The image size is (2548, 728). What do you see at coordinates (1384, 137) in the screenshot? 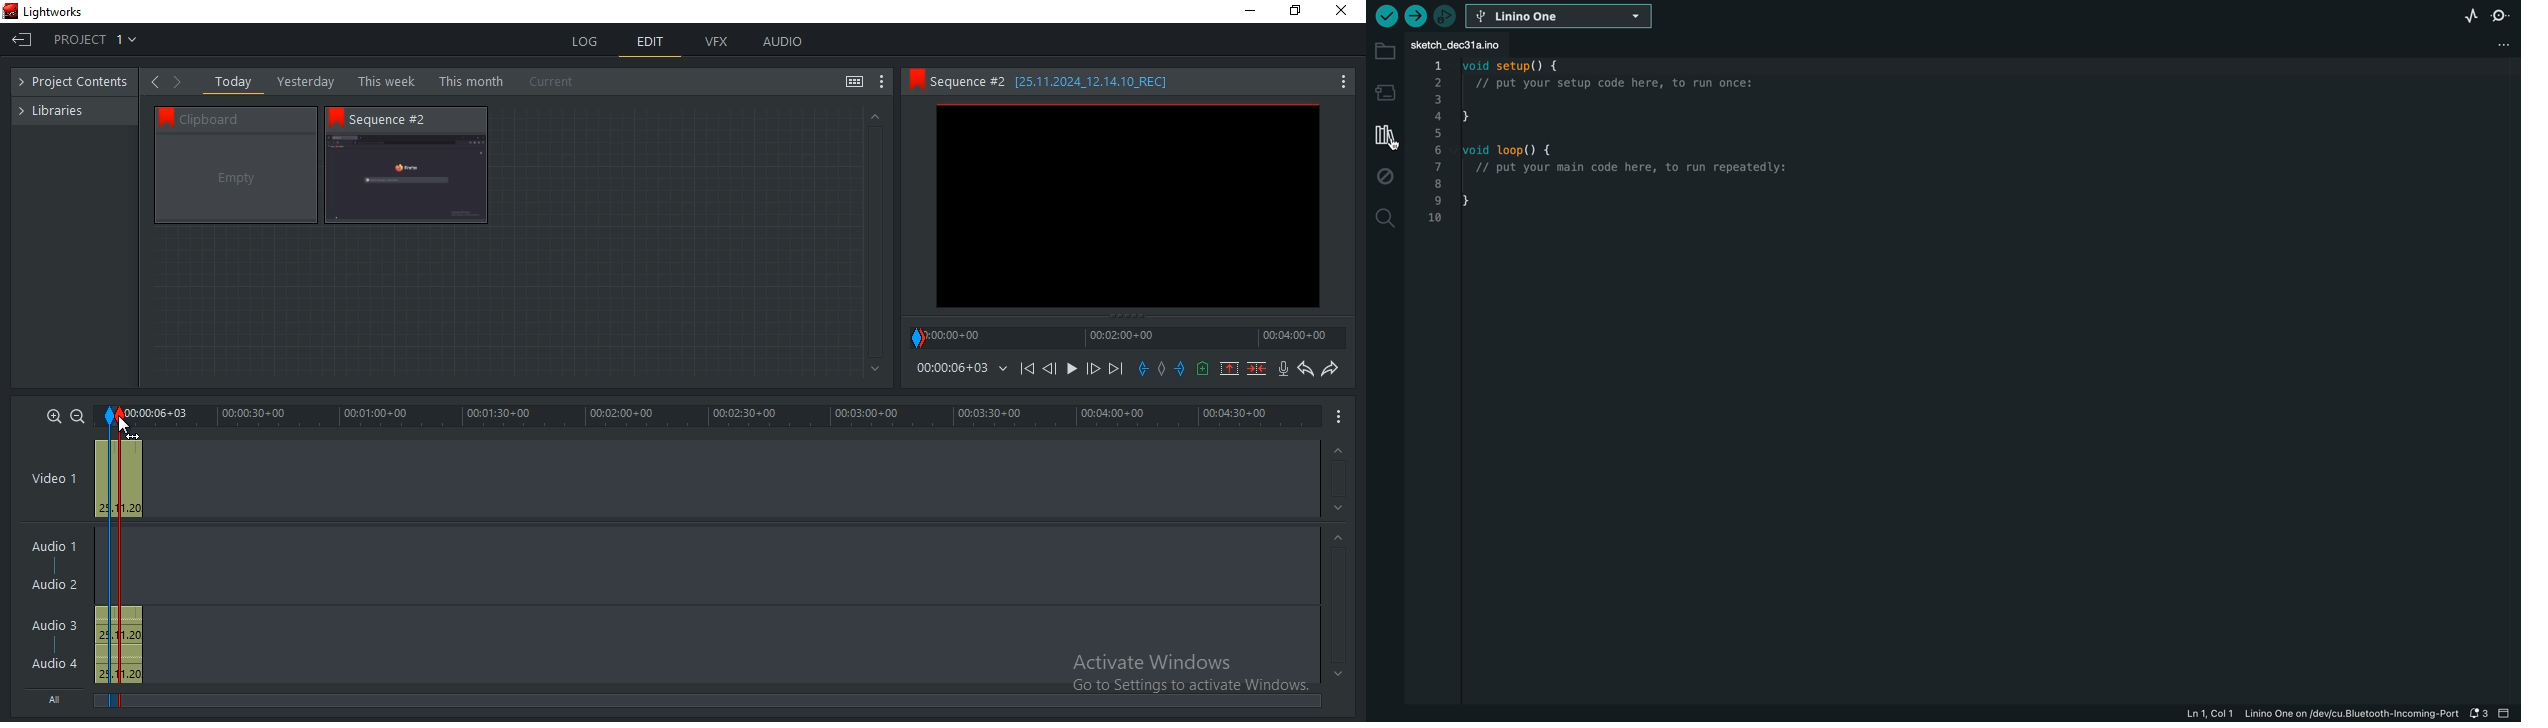
I see `library manager` at bounding box center [1384, 137].